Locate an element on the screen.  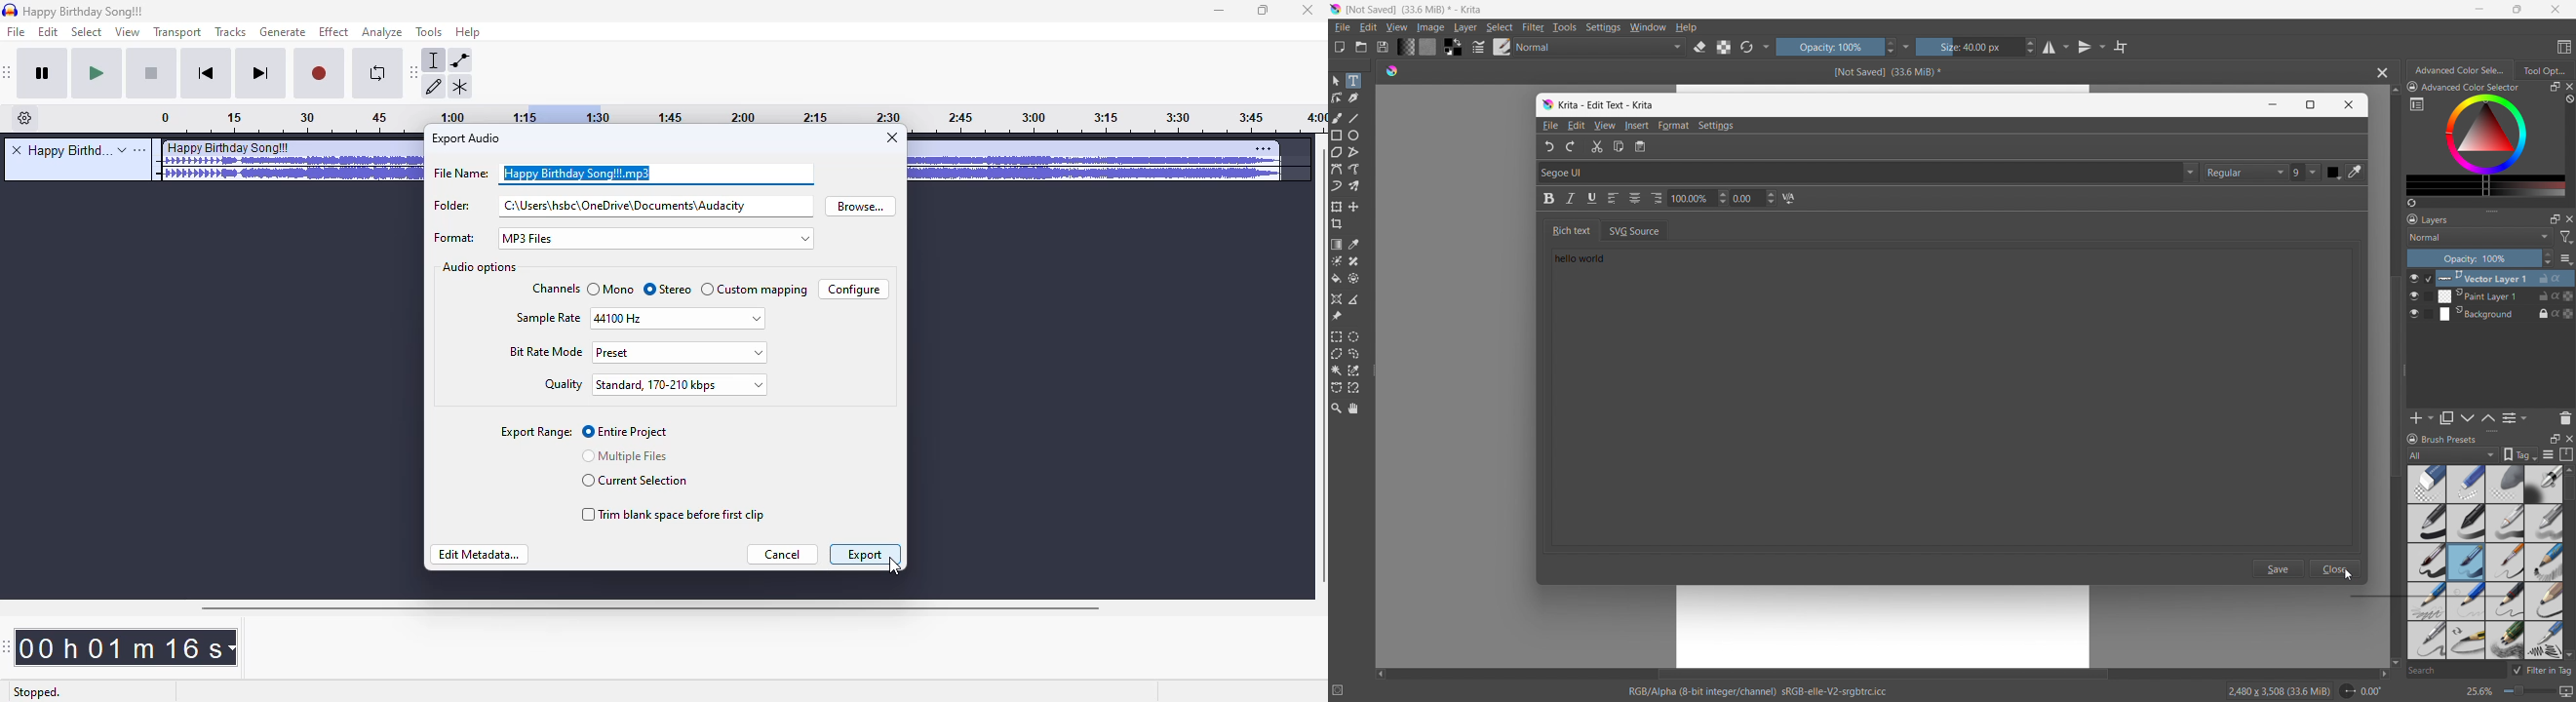
help is located at coordinates (469, 31).